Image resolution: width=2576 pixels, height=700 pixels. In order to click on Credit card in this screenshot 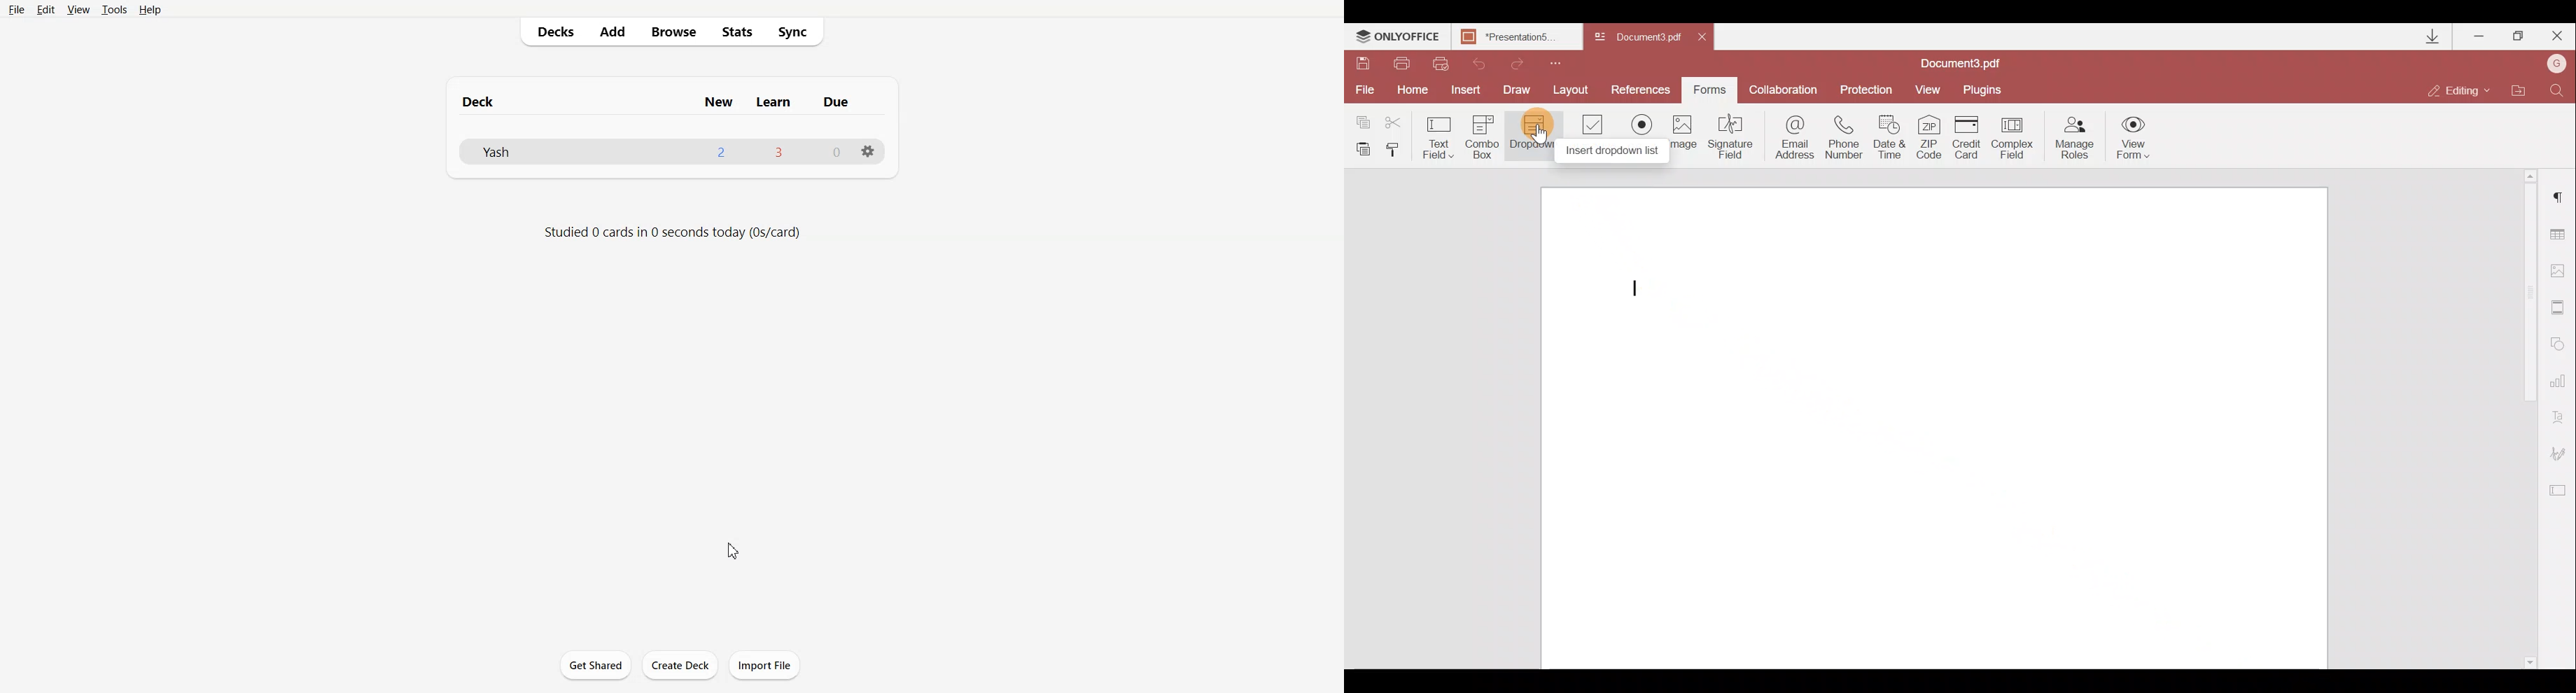, I will do `click(1970, 135)`.